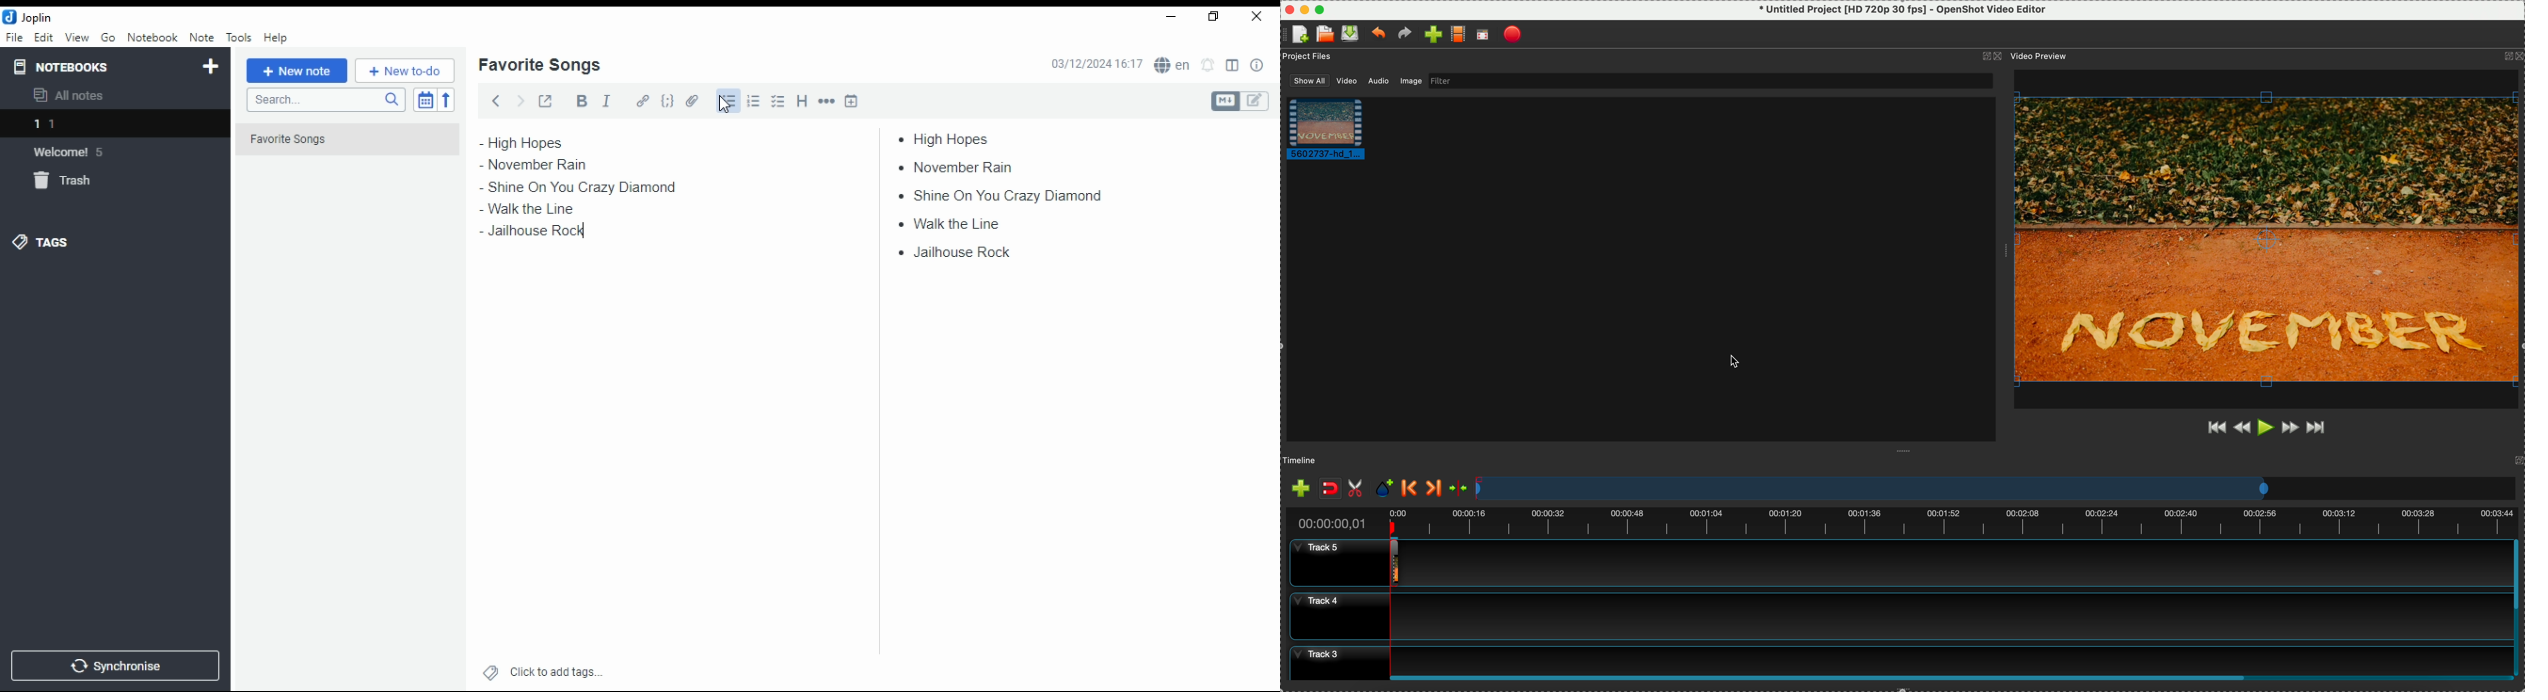  I want to click on help, so click(275, 38).